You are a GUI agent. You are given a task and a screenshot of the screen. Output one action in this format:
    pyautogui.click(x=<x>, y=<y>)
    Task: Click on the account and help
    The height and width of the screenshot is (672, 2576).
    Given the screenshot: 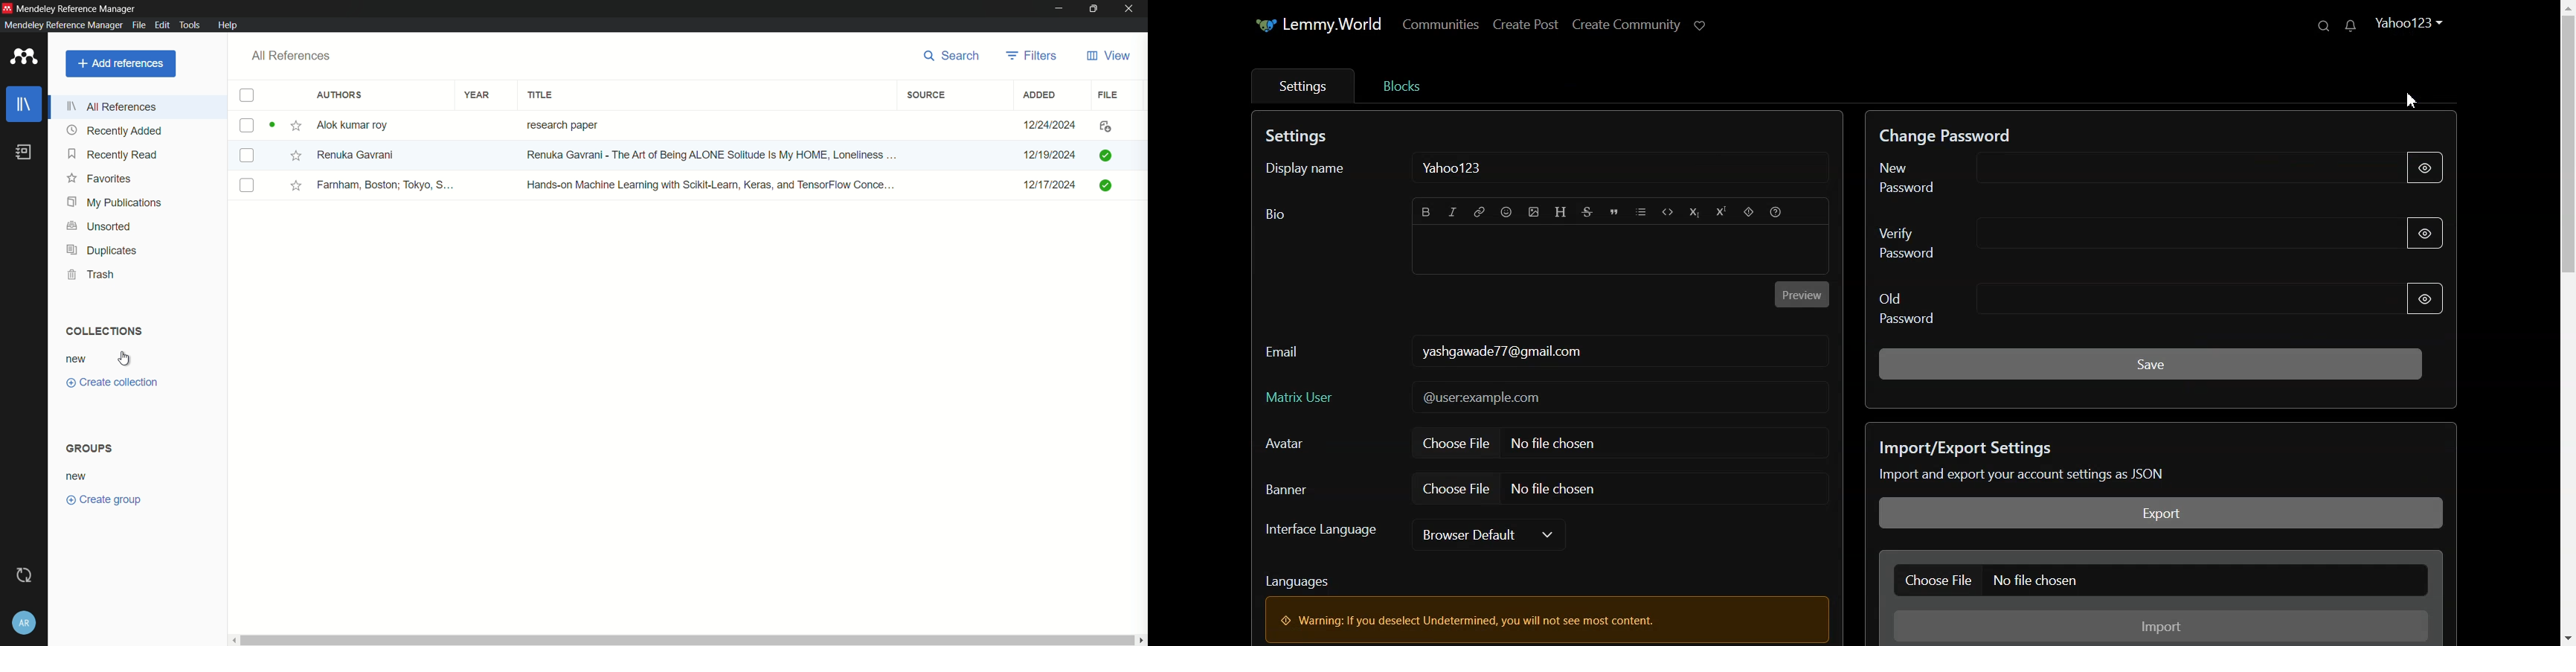 What is the action you would take?
    pyautogui.click(x=24, y=621)
    